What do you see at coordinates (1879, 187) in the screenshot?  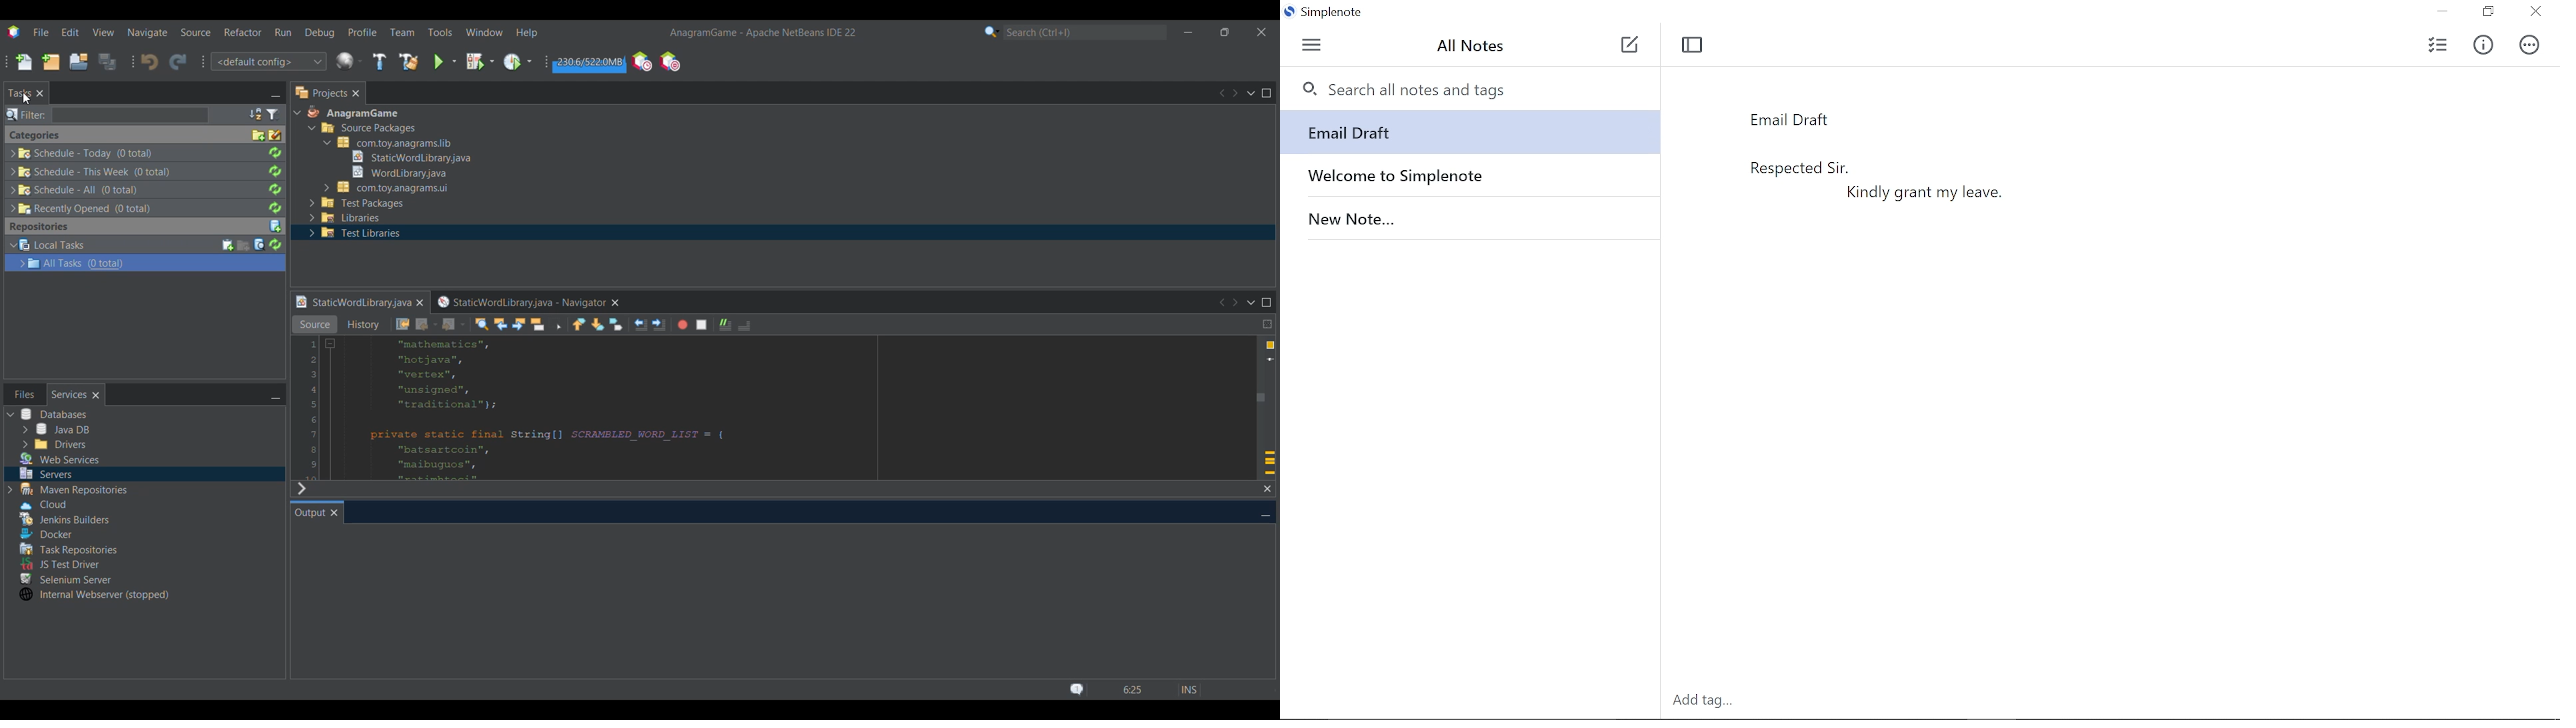 I see `email draft added` at bounding box center [1879, 187].